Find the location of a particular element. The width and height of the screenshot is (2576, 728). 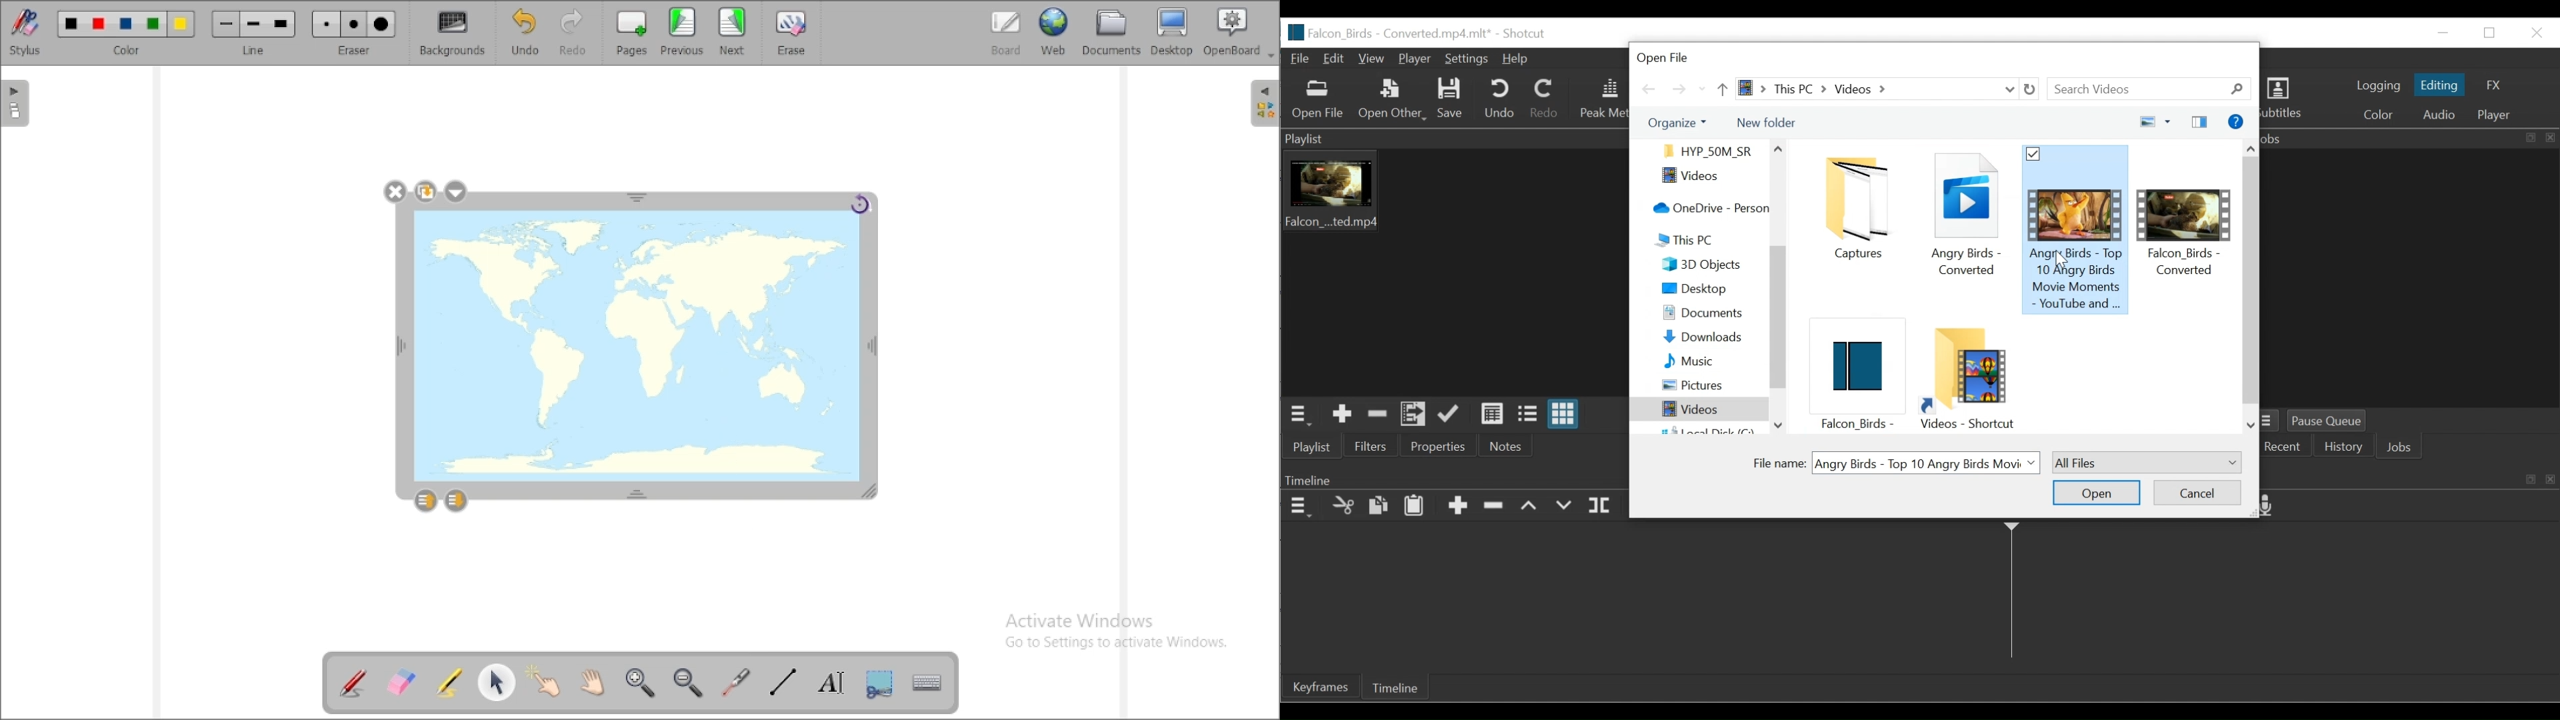

Overwrite is located at coordinates (1563, 506).